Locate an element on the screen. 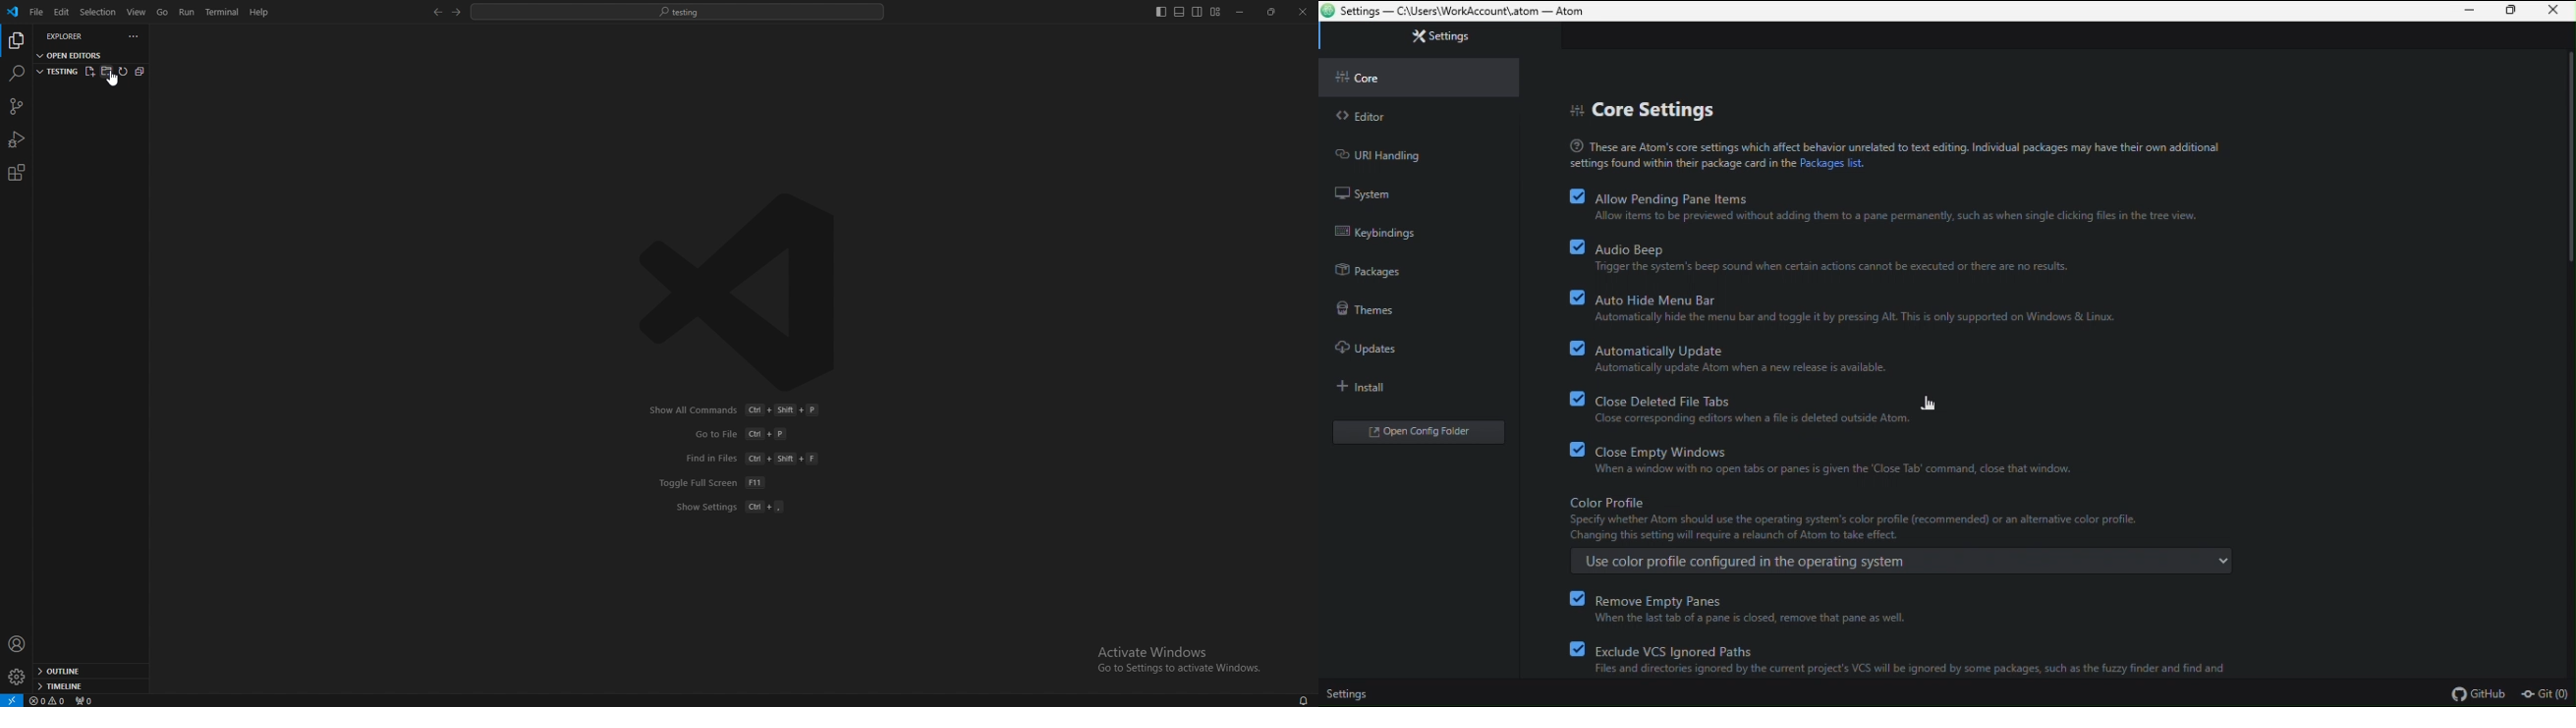  new file is located at coordinates (89, 70).